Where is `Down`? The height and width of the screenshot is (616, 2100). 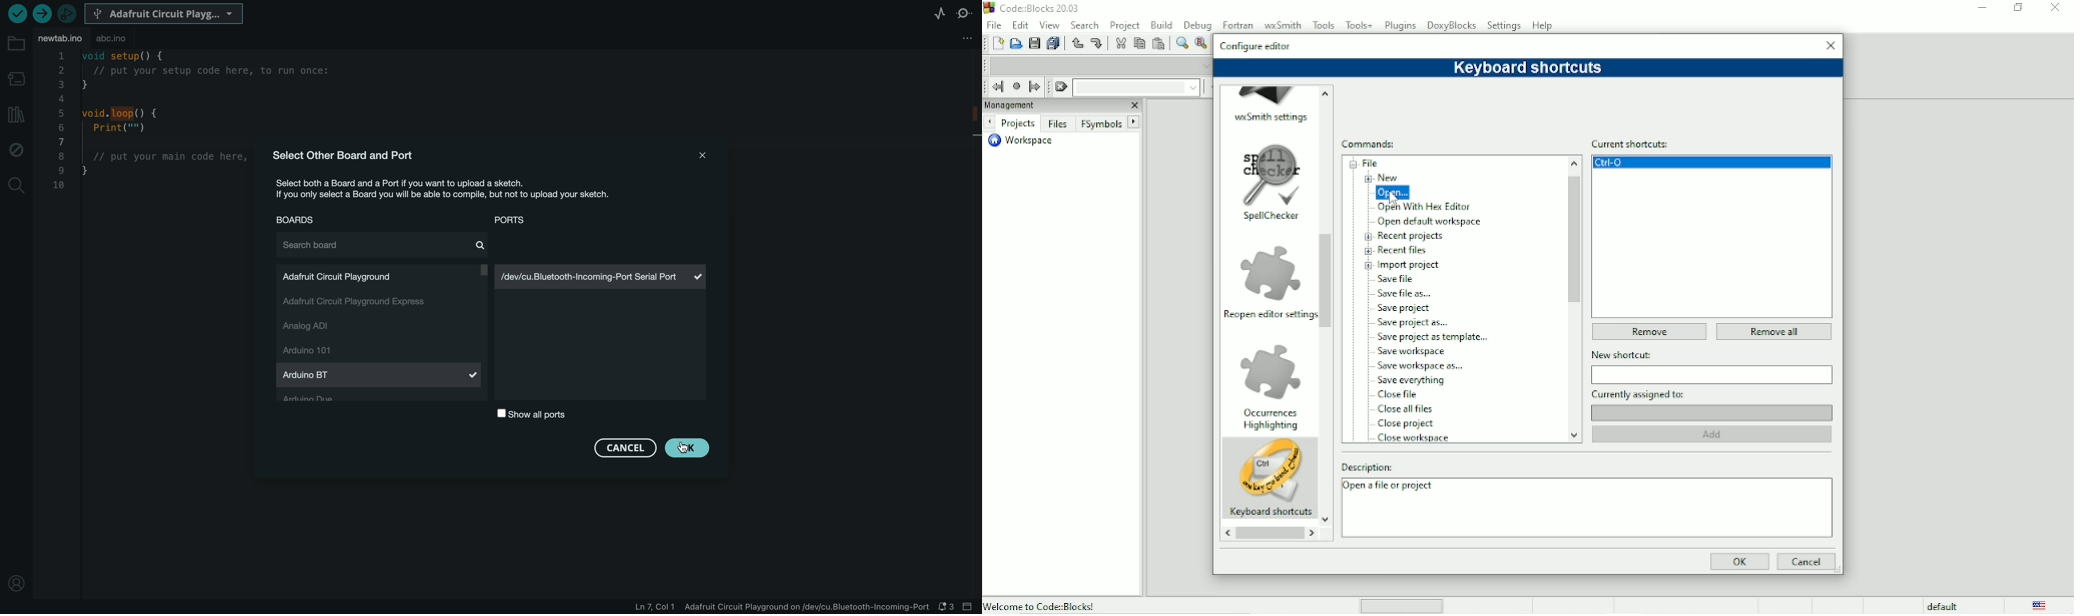
Down is located at coordinates (1573, 433).